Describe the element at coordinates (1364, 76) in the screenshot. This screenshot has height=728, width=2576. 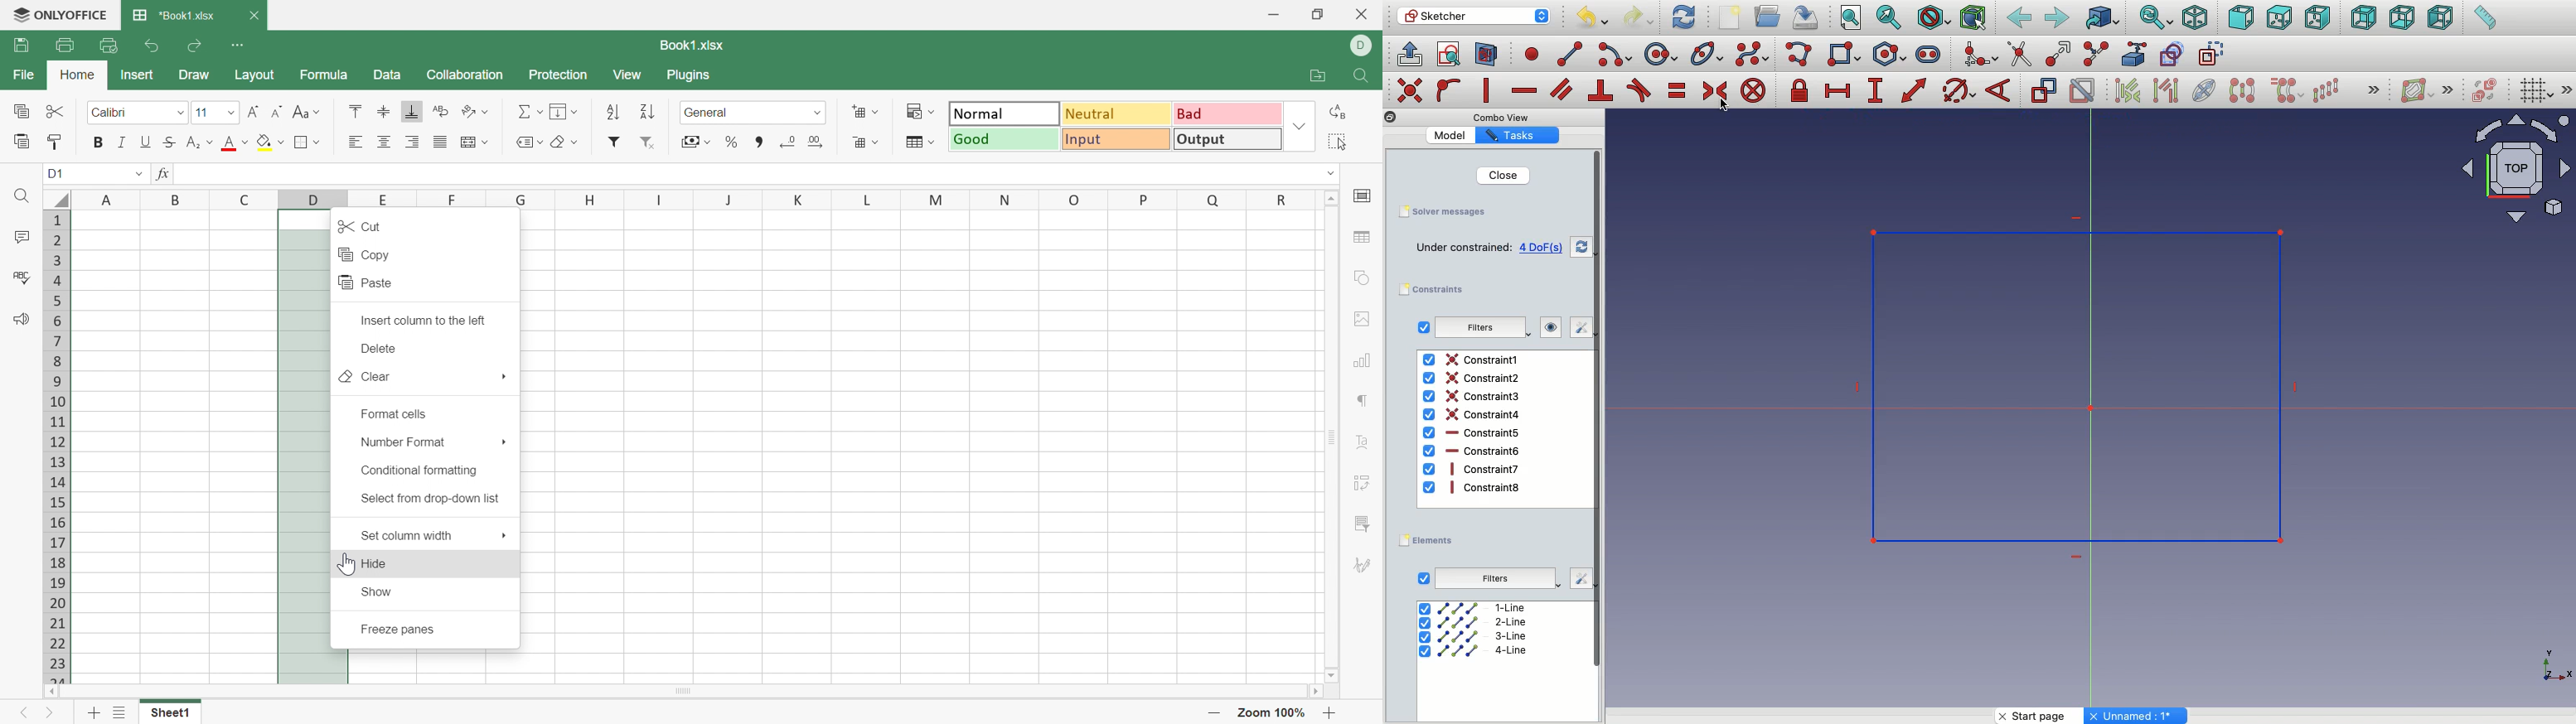
I see `Find` at that location.